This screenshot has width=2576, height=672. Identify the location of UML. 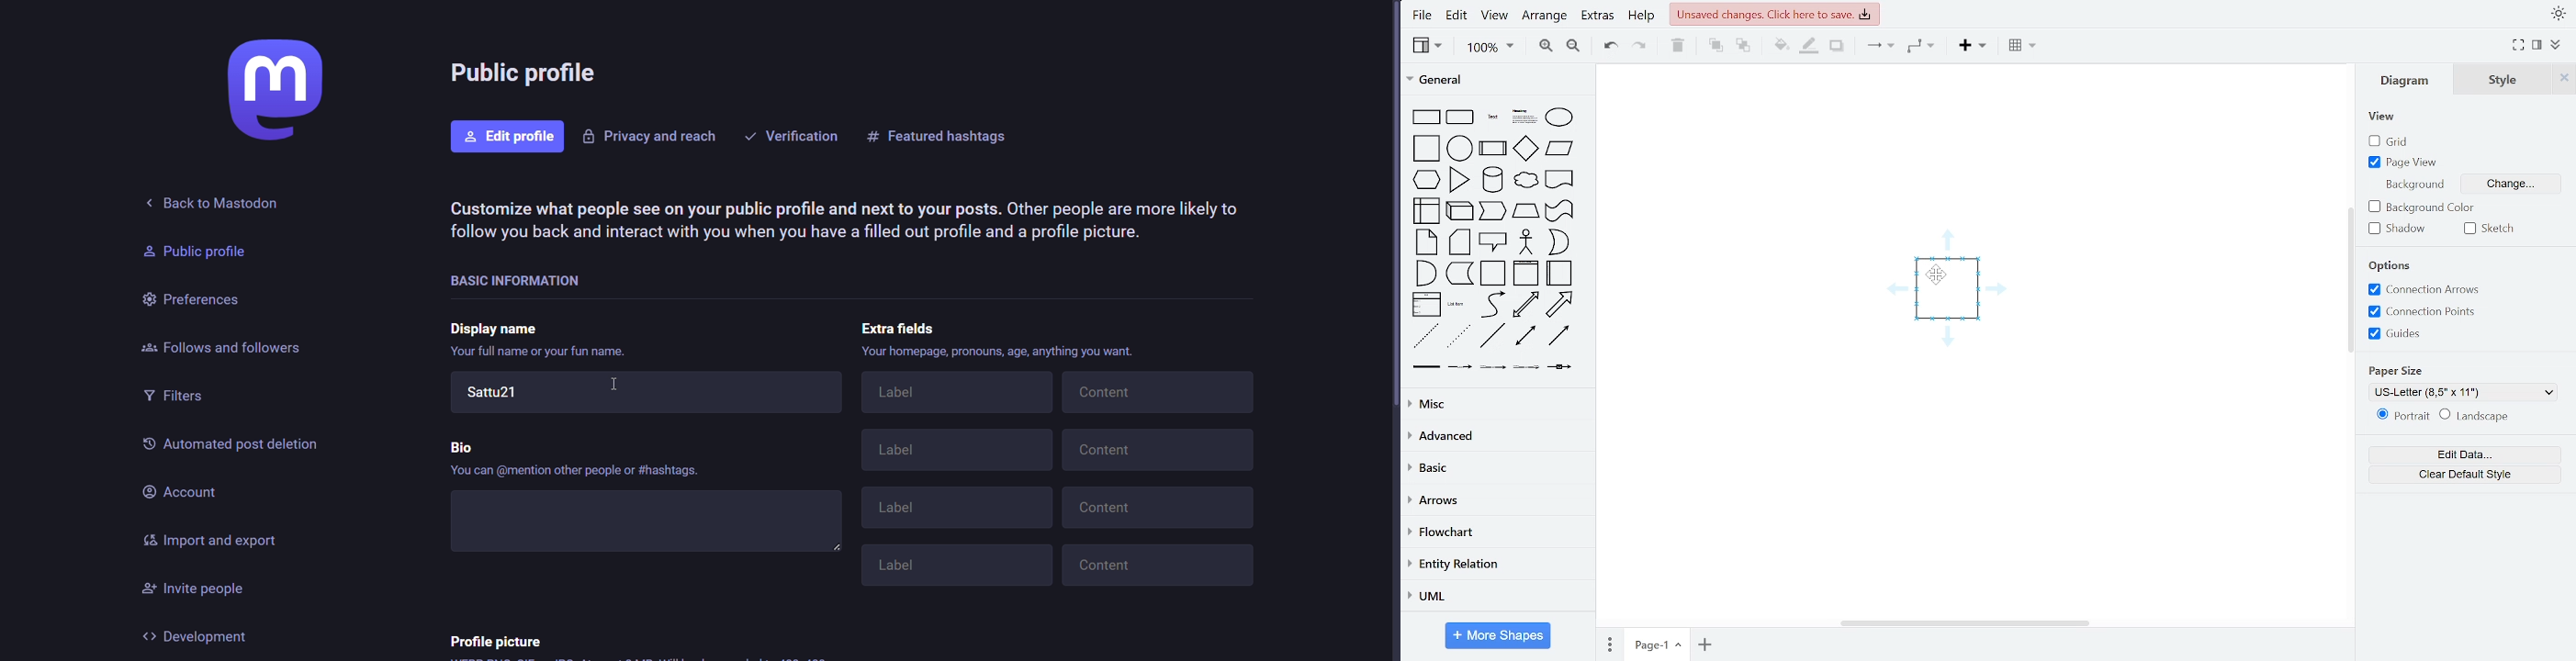
(1495, 593).